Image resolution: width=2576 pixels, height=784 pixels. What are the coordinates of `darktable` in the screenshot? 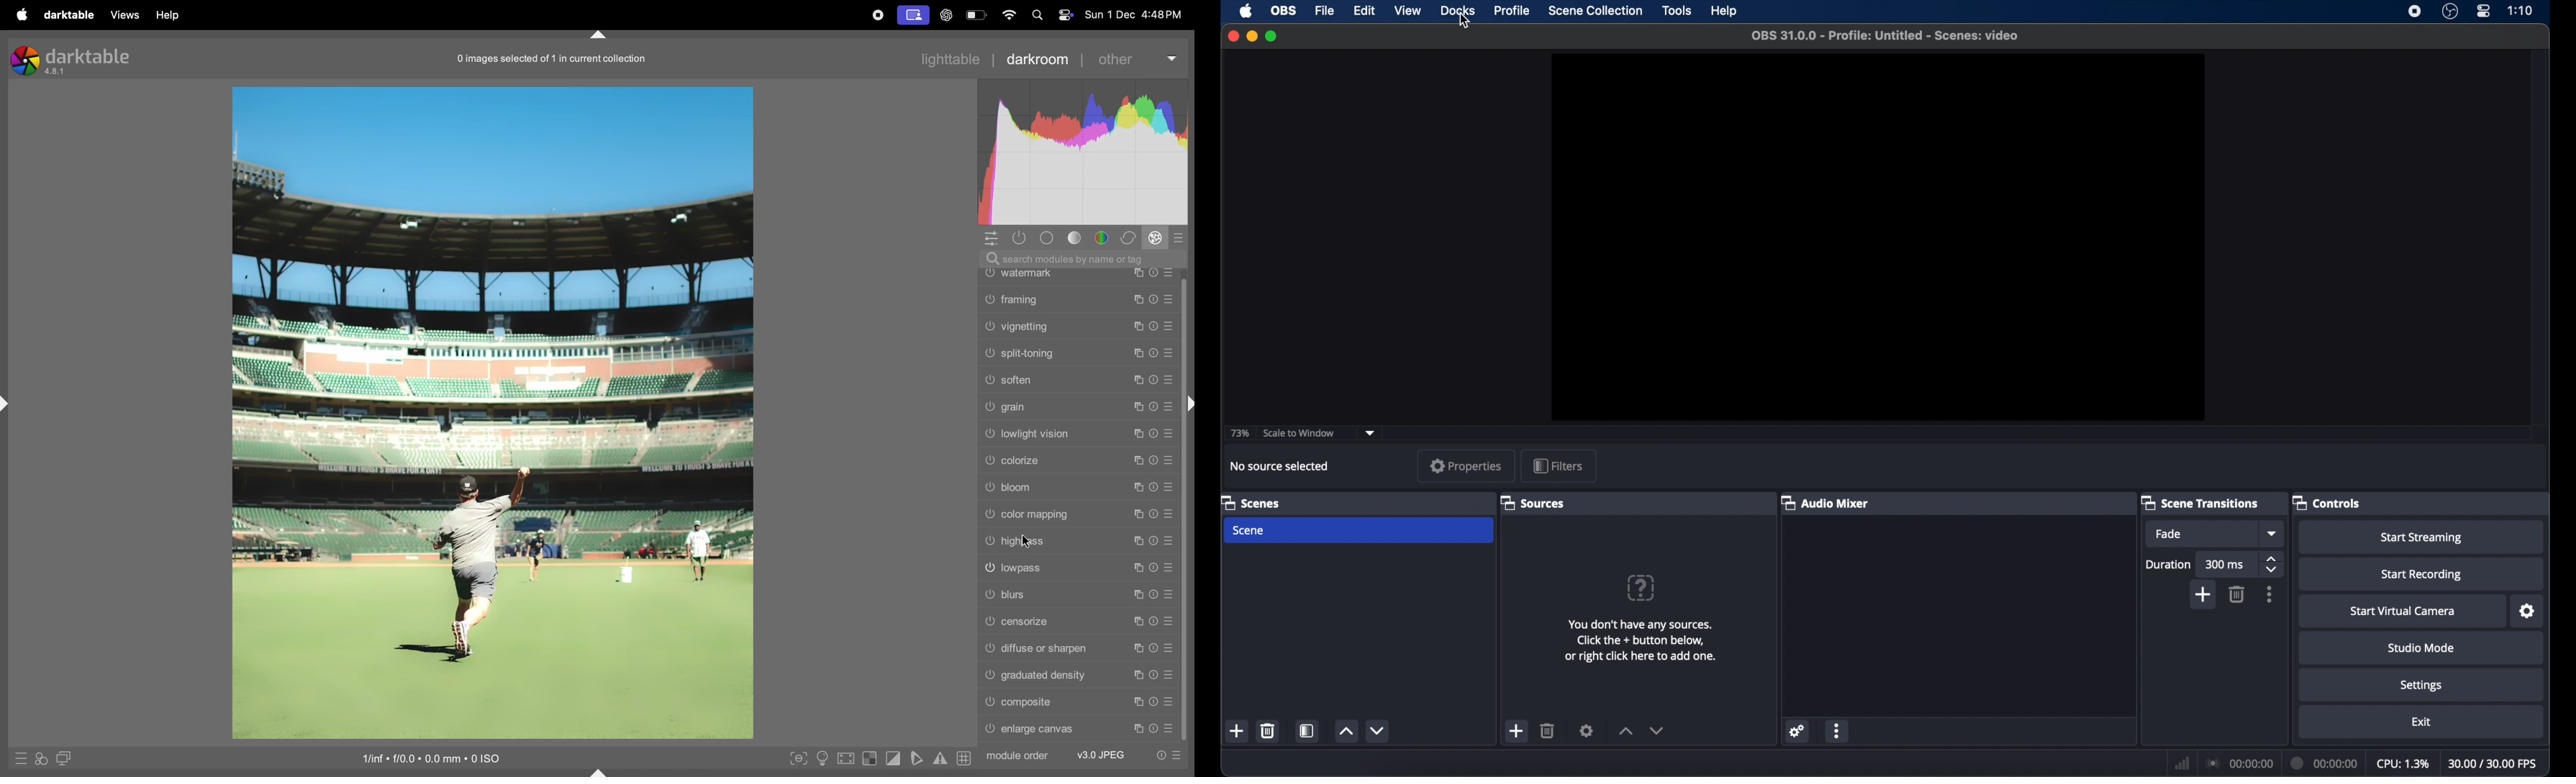 It's located at (69, 15).